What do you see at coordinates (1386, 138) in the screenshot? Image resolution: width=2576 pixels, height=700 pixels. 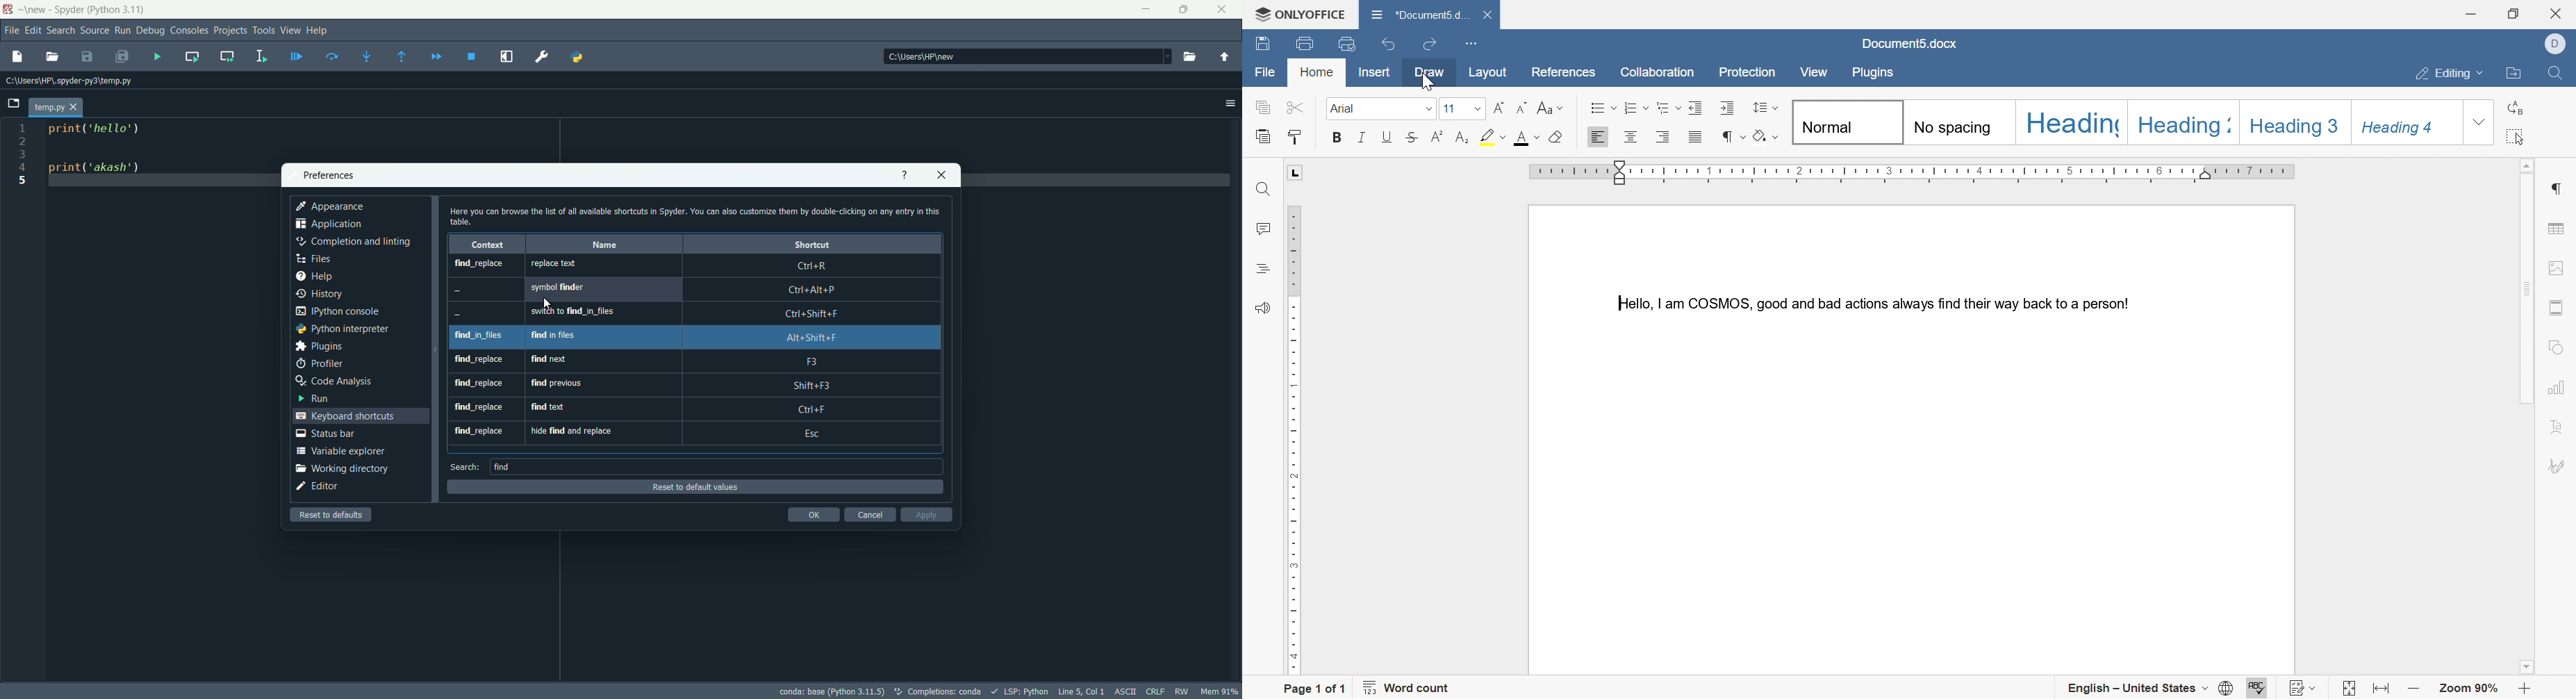 I see `underline` at bounding box center [1386, 138].